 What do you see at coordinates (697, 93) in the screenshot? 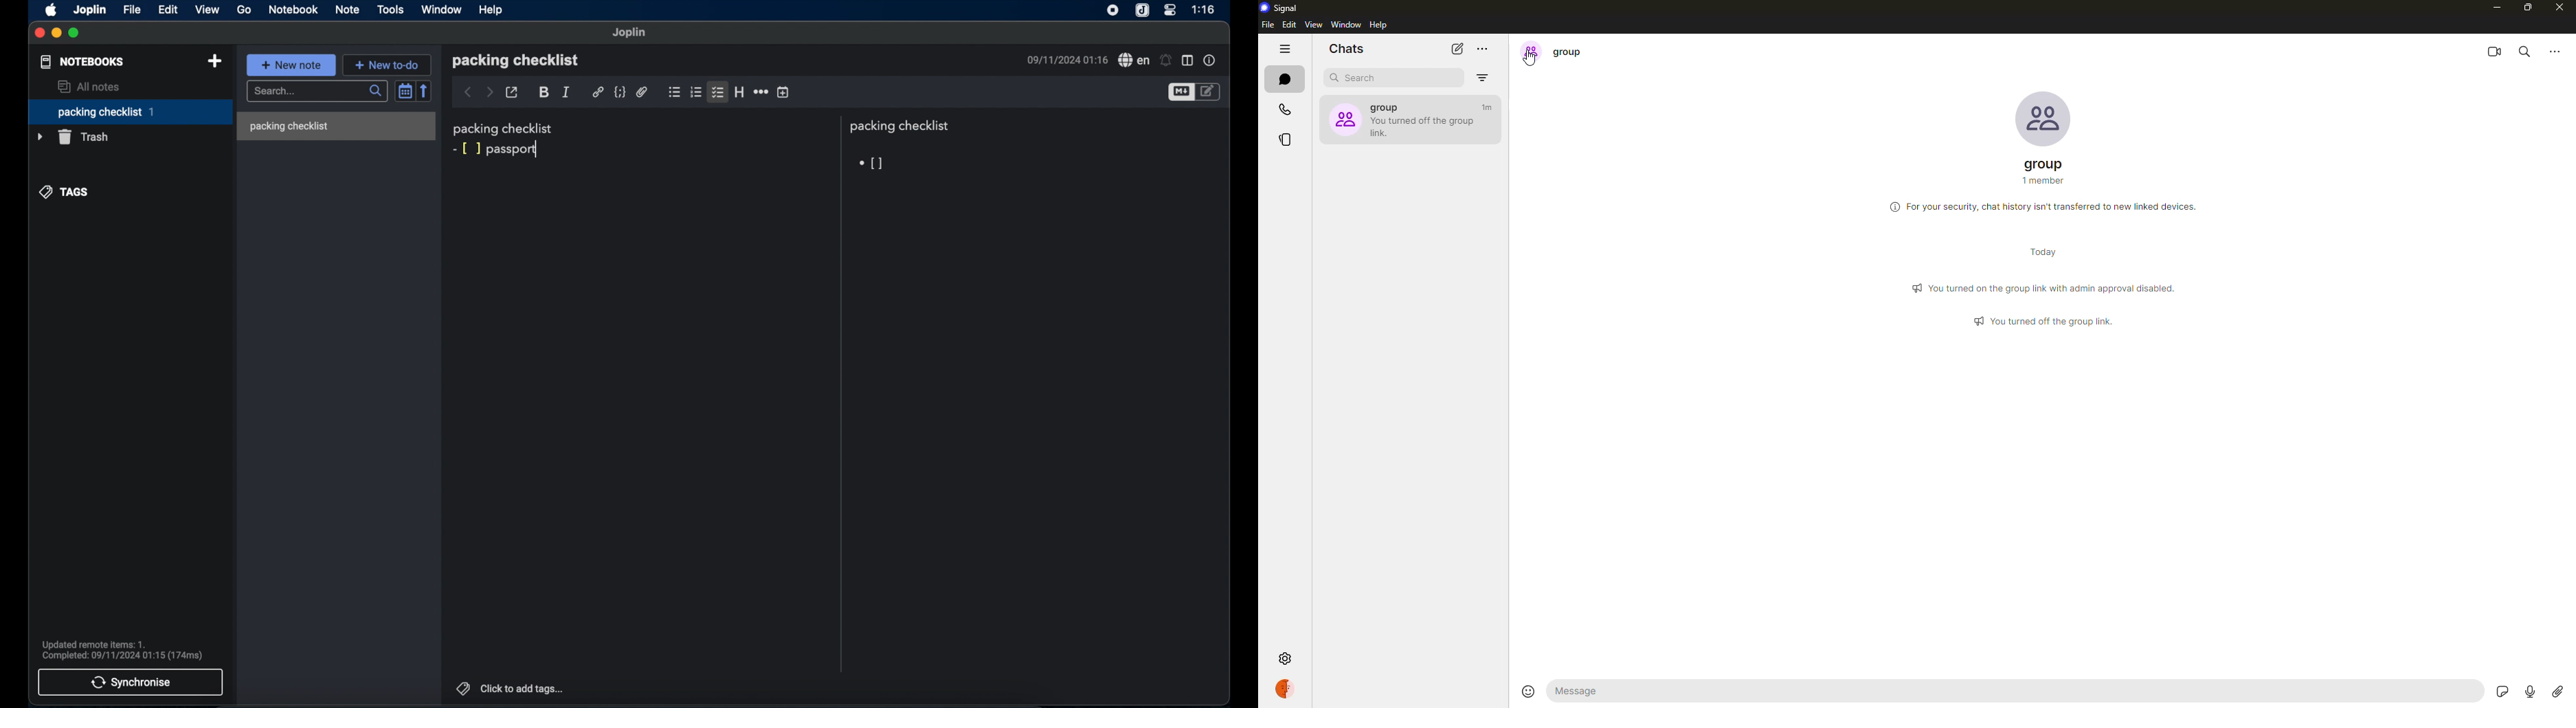
I see `numbered checklist` at bounding box center [697, 93].